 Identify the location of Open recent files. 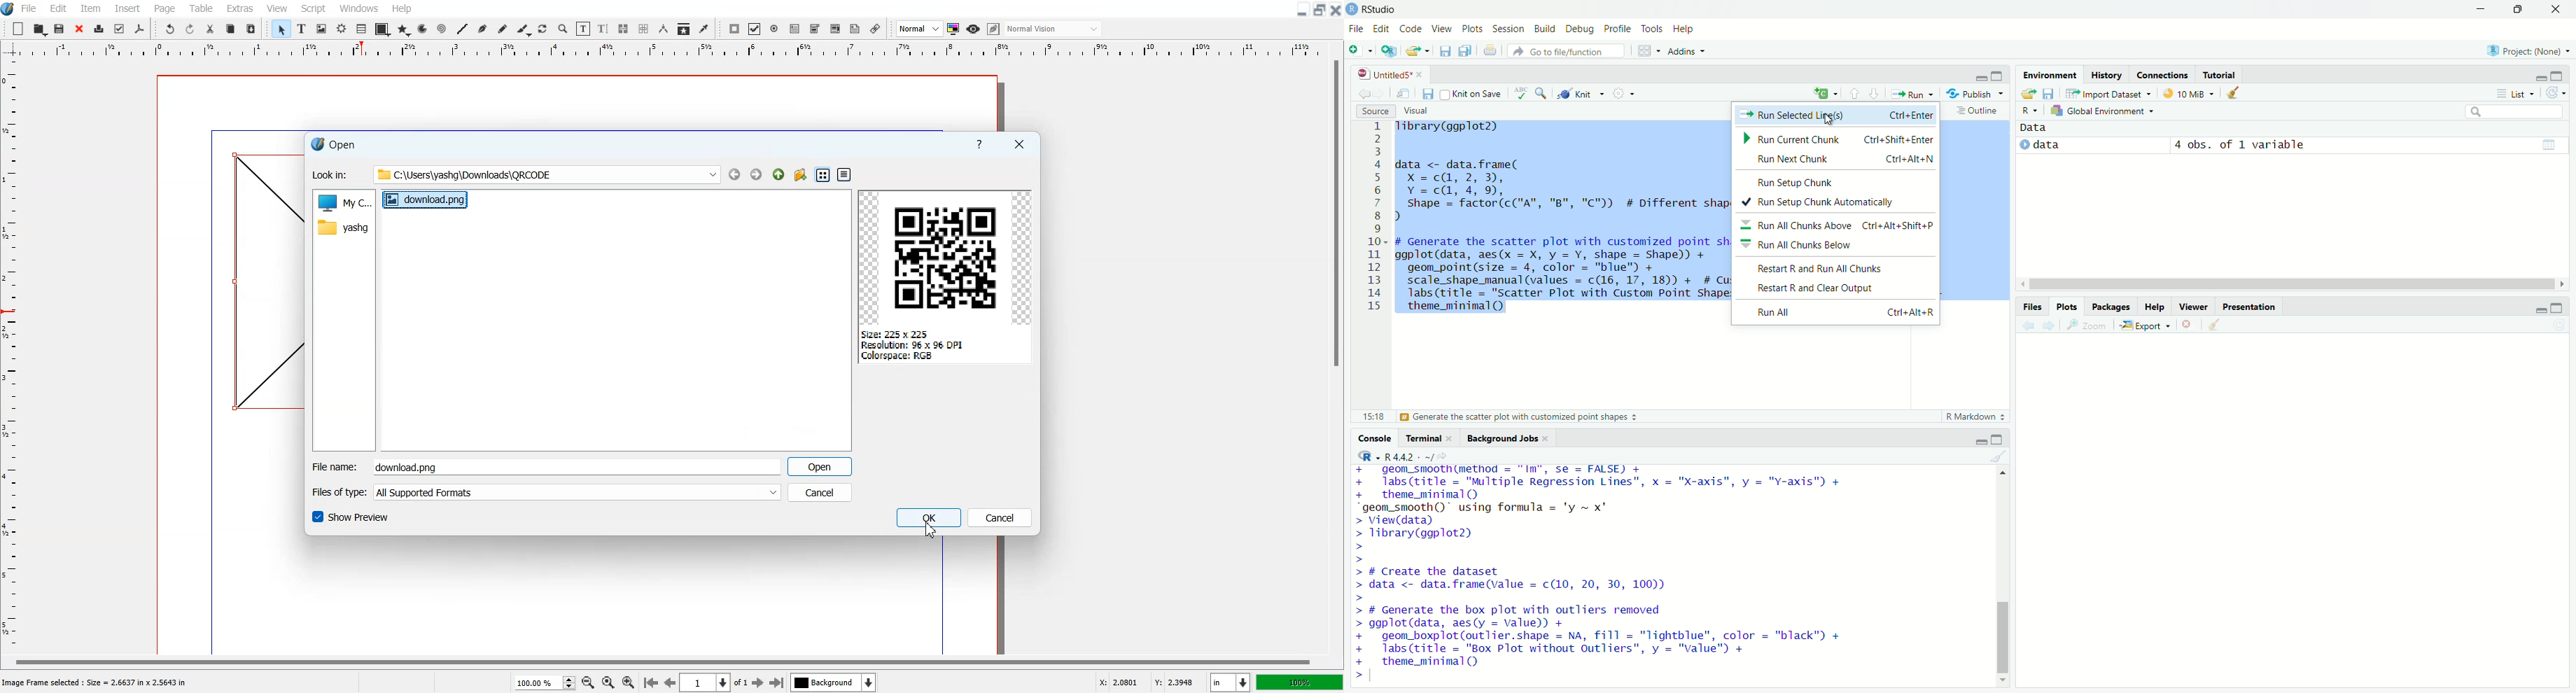
(1427, 51).